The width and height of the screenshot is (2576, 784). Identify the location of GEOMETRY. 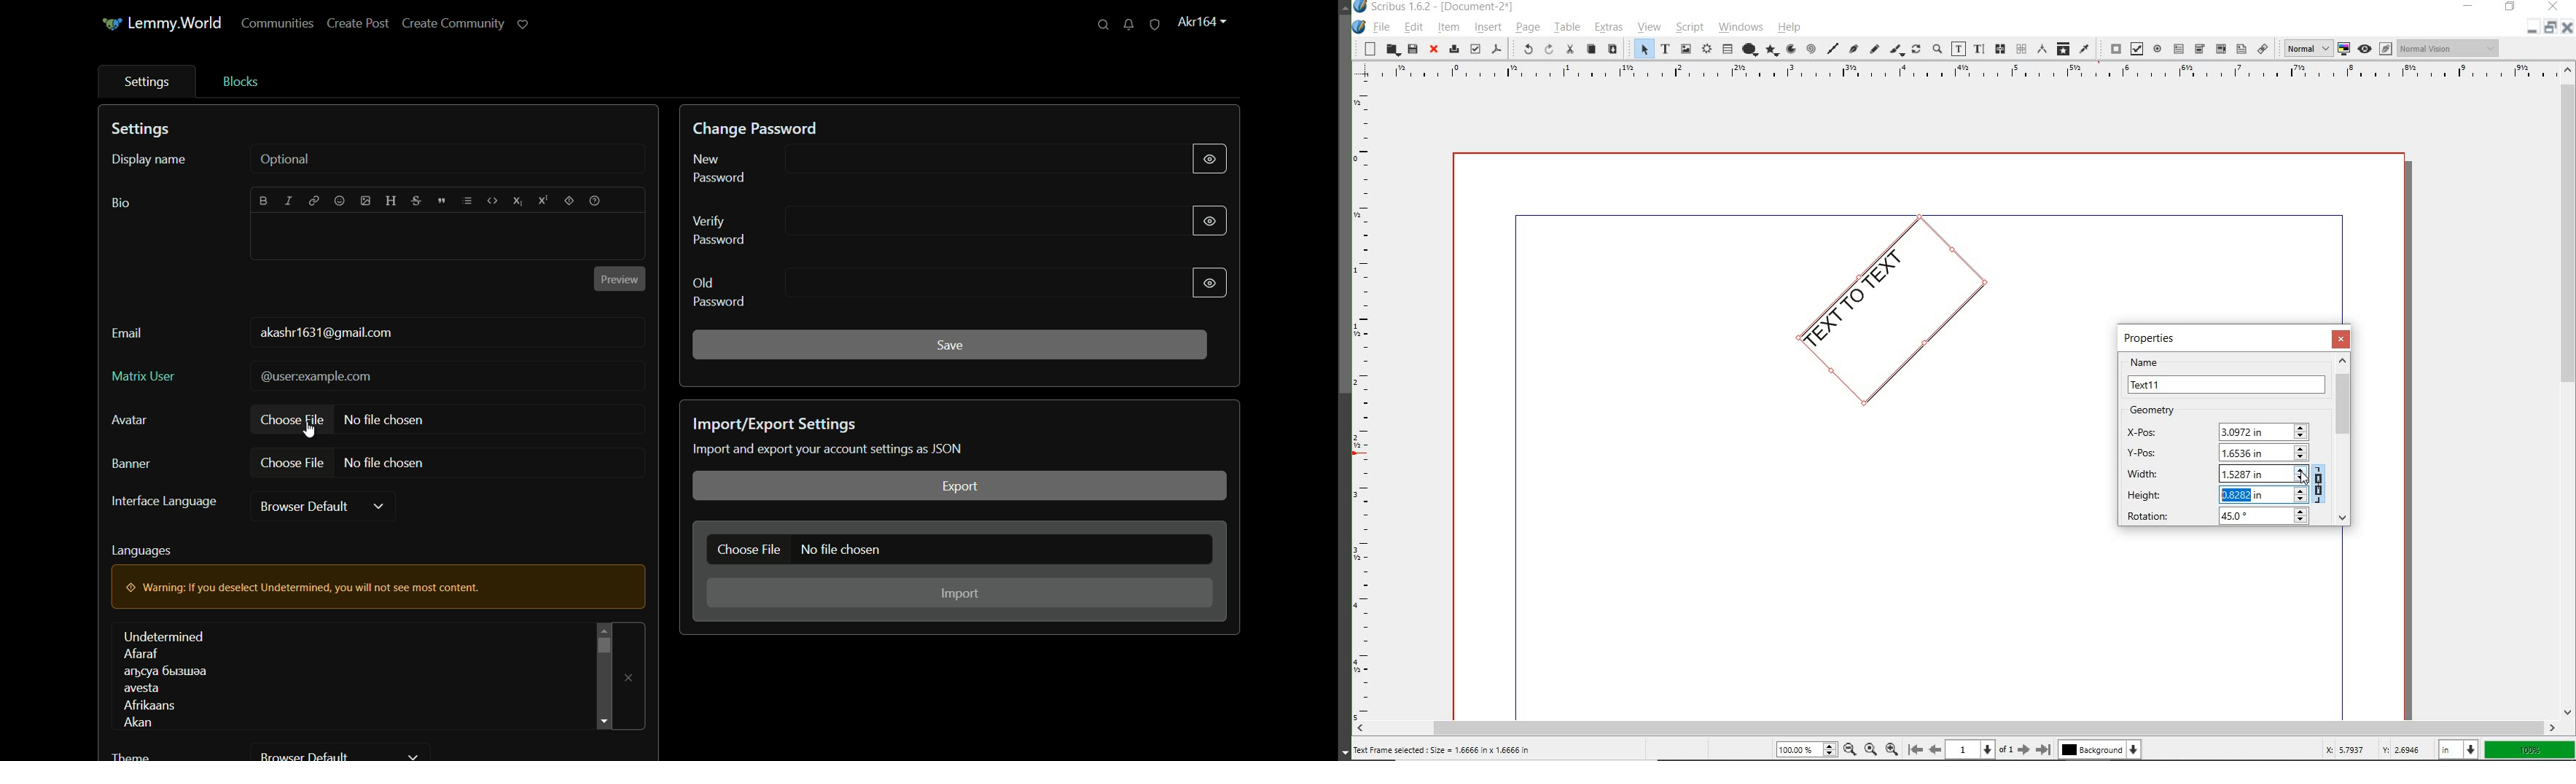
(2164, 410).